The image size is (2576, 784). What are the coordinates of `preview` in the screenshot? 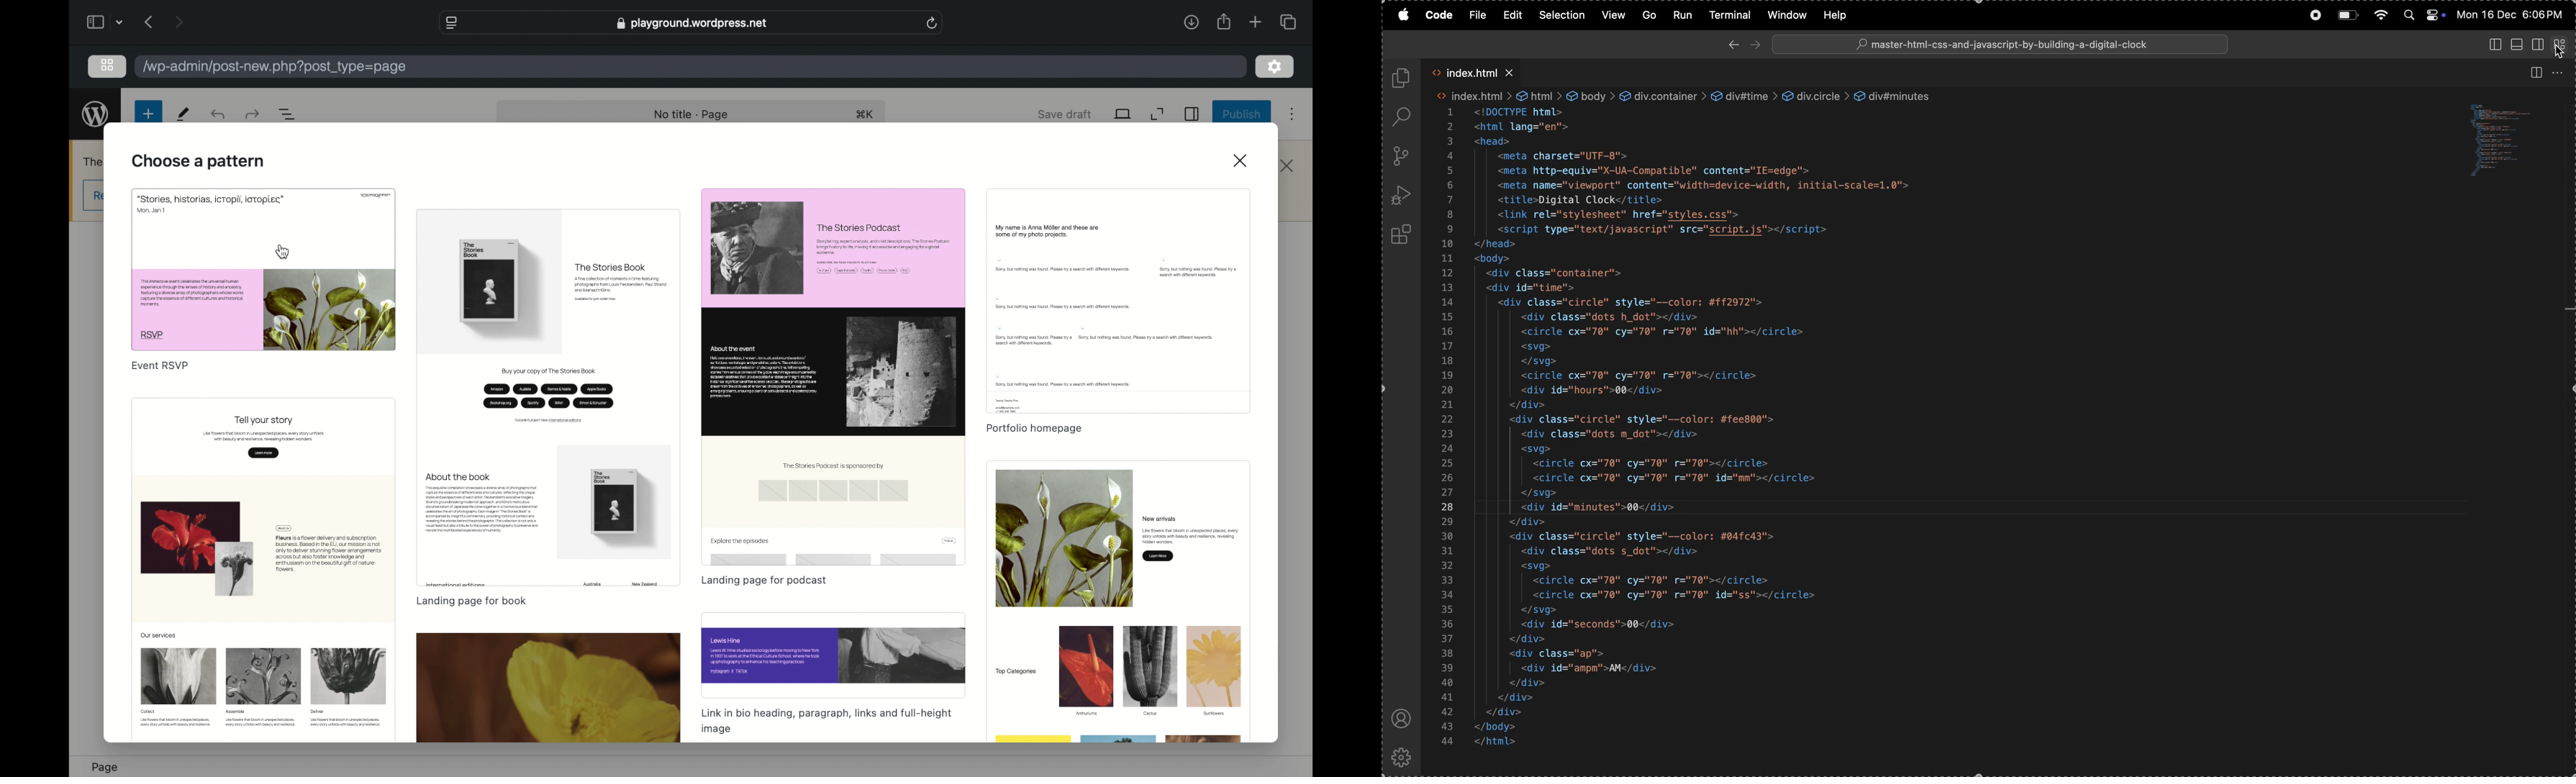 It's located at (263, 269).